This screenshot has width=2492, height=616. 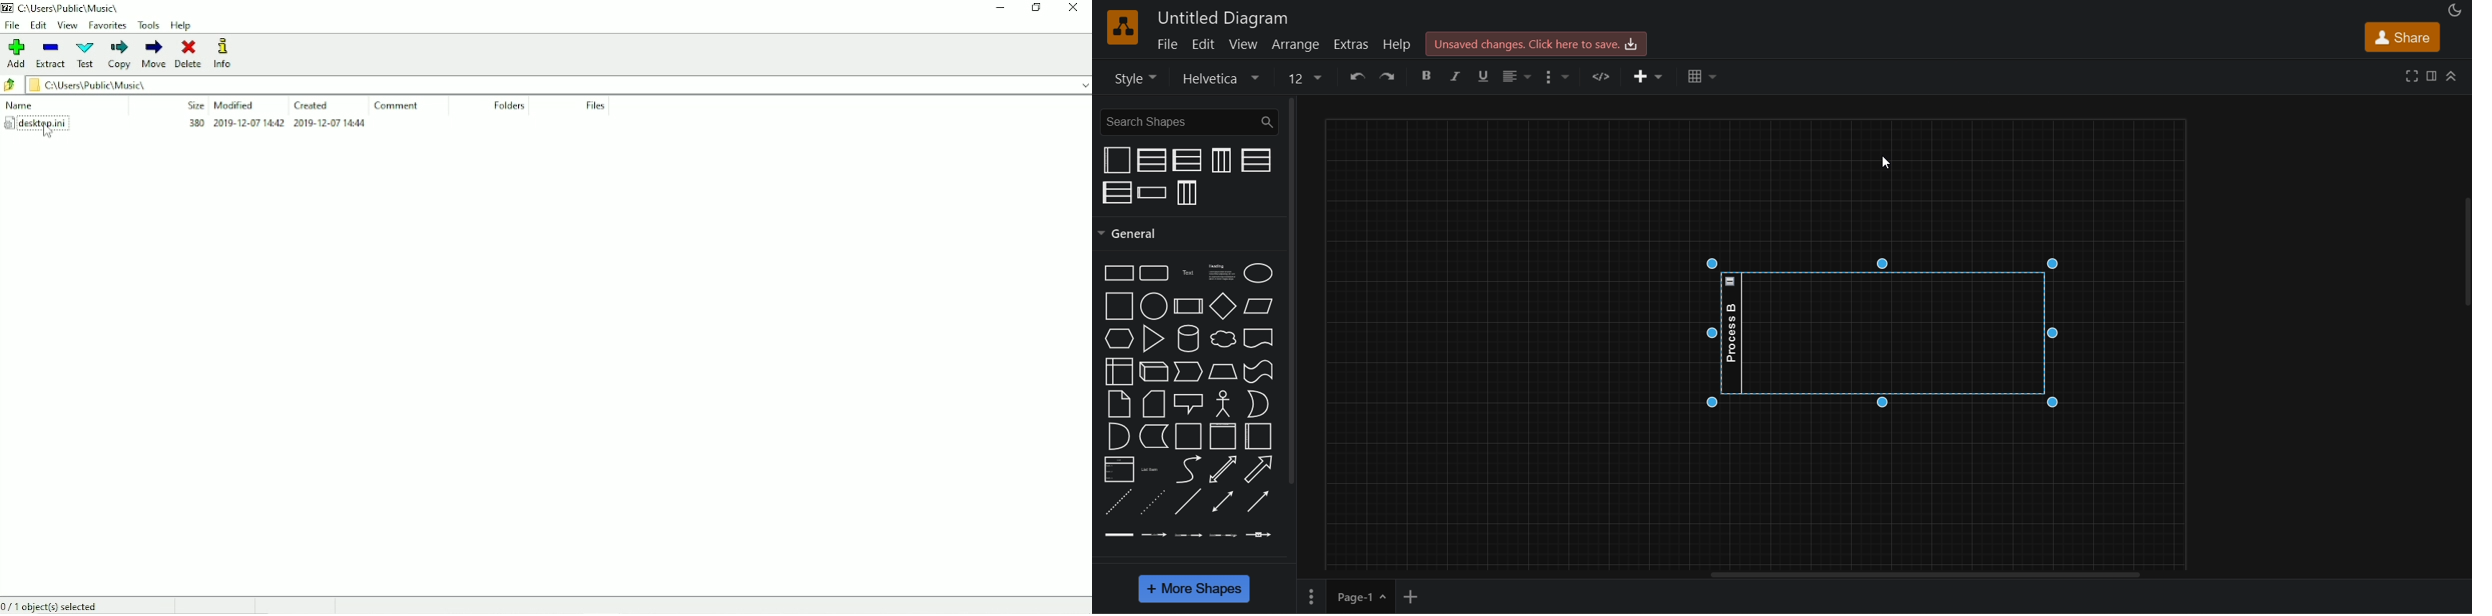 What do you see at coordinates (1922, 576) in the screenshot?
I see `horizontal scroll bar` at bounding box center [1922, 576].